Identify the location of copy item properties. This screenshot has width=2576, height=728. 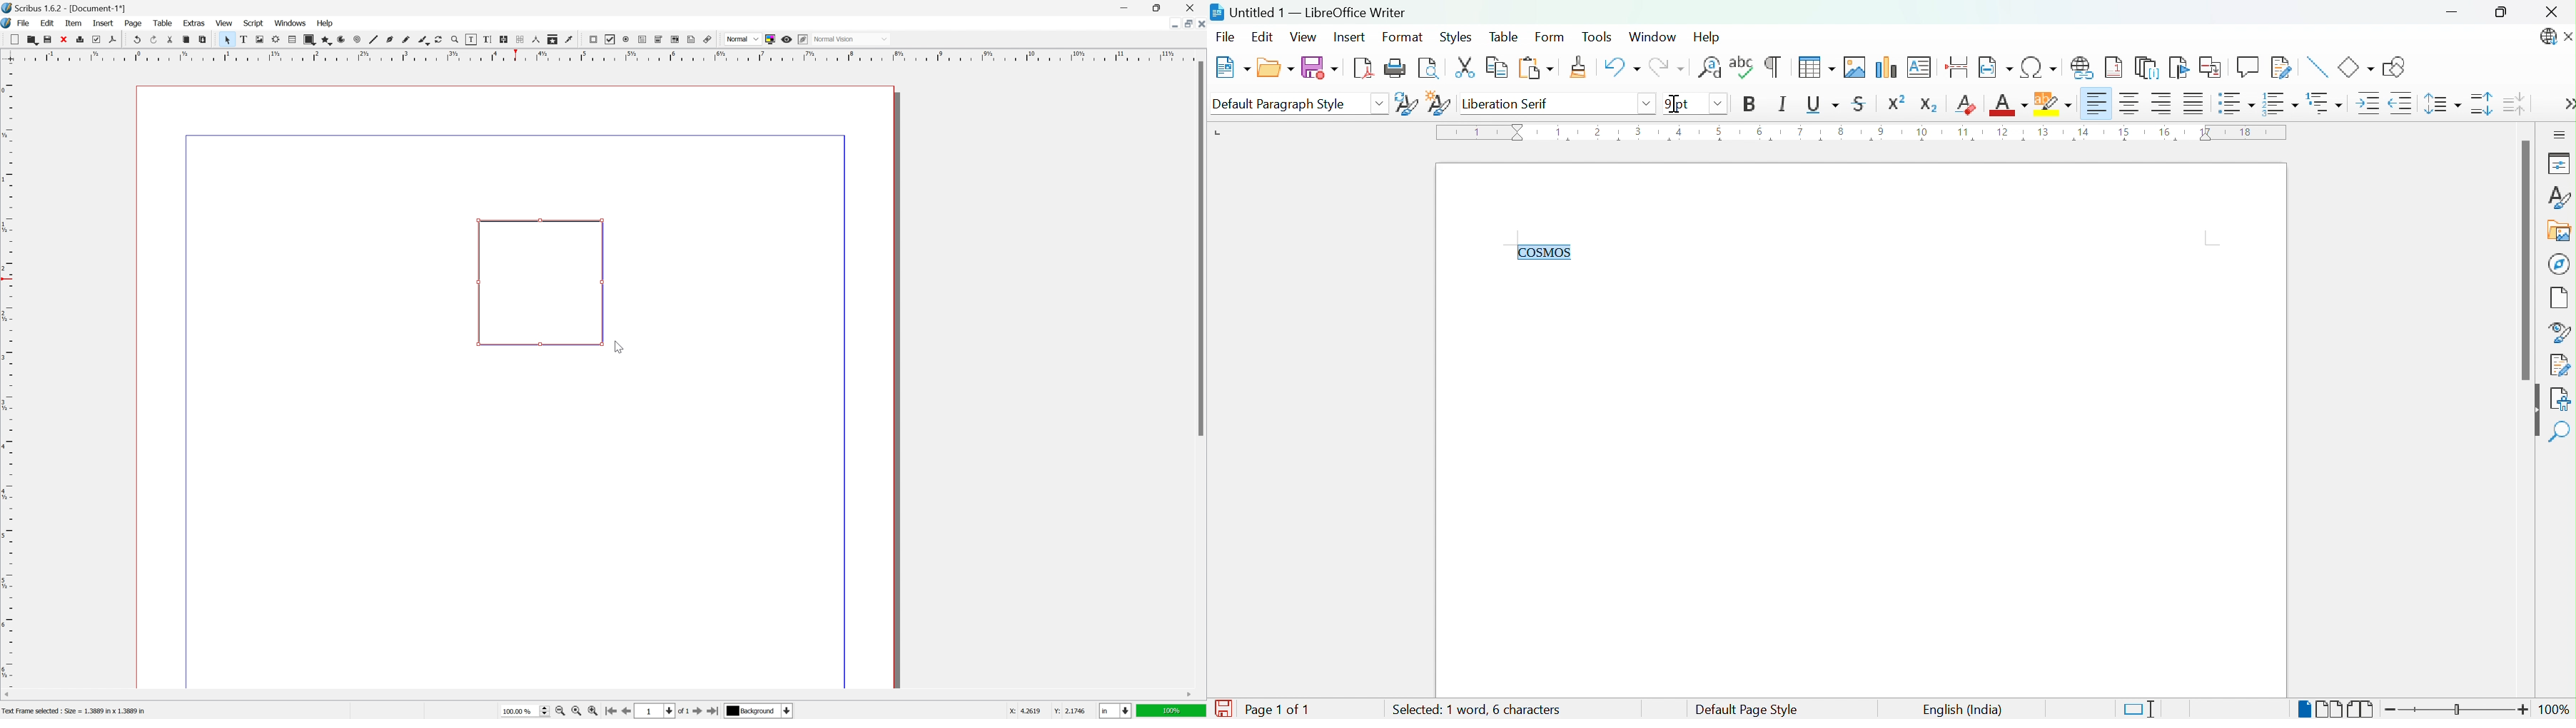
(553, 39).